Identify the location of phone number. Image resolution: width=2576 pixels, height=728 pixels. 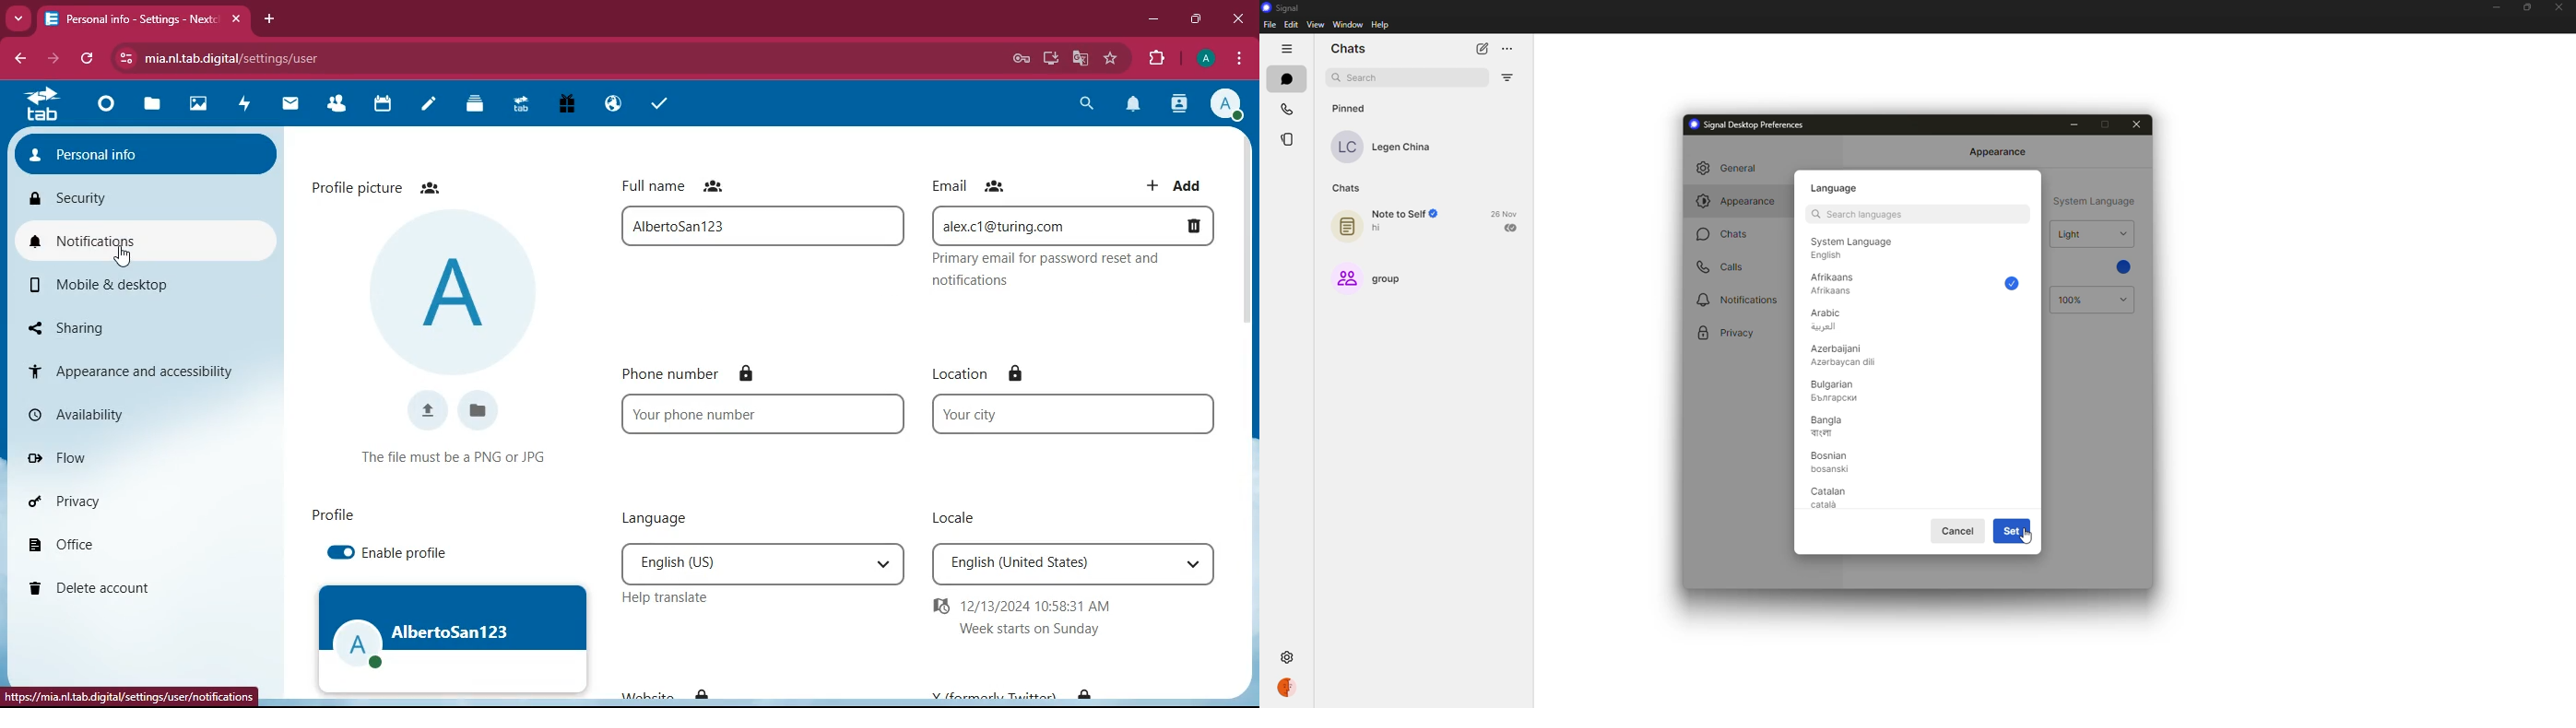
(670, 372).